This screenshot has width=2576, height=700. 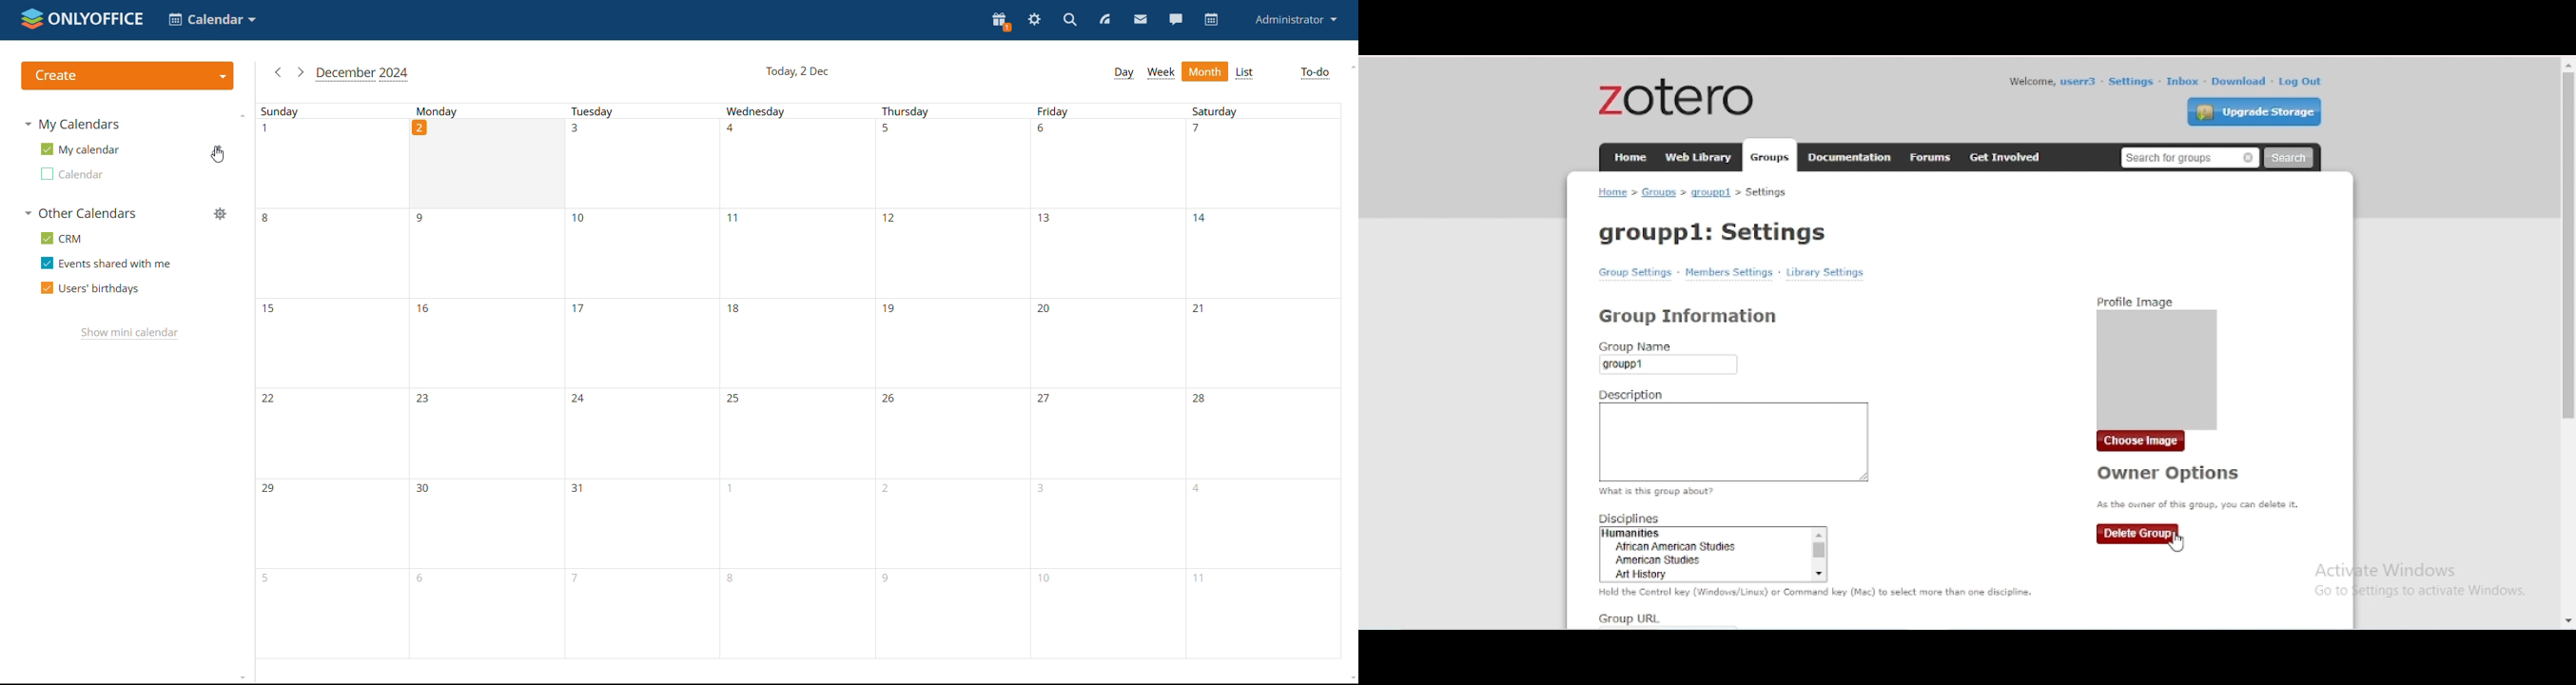 I want to click on month view, so click(x=1204, y=71).